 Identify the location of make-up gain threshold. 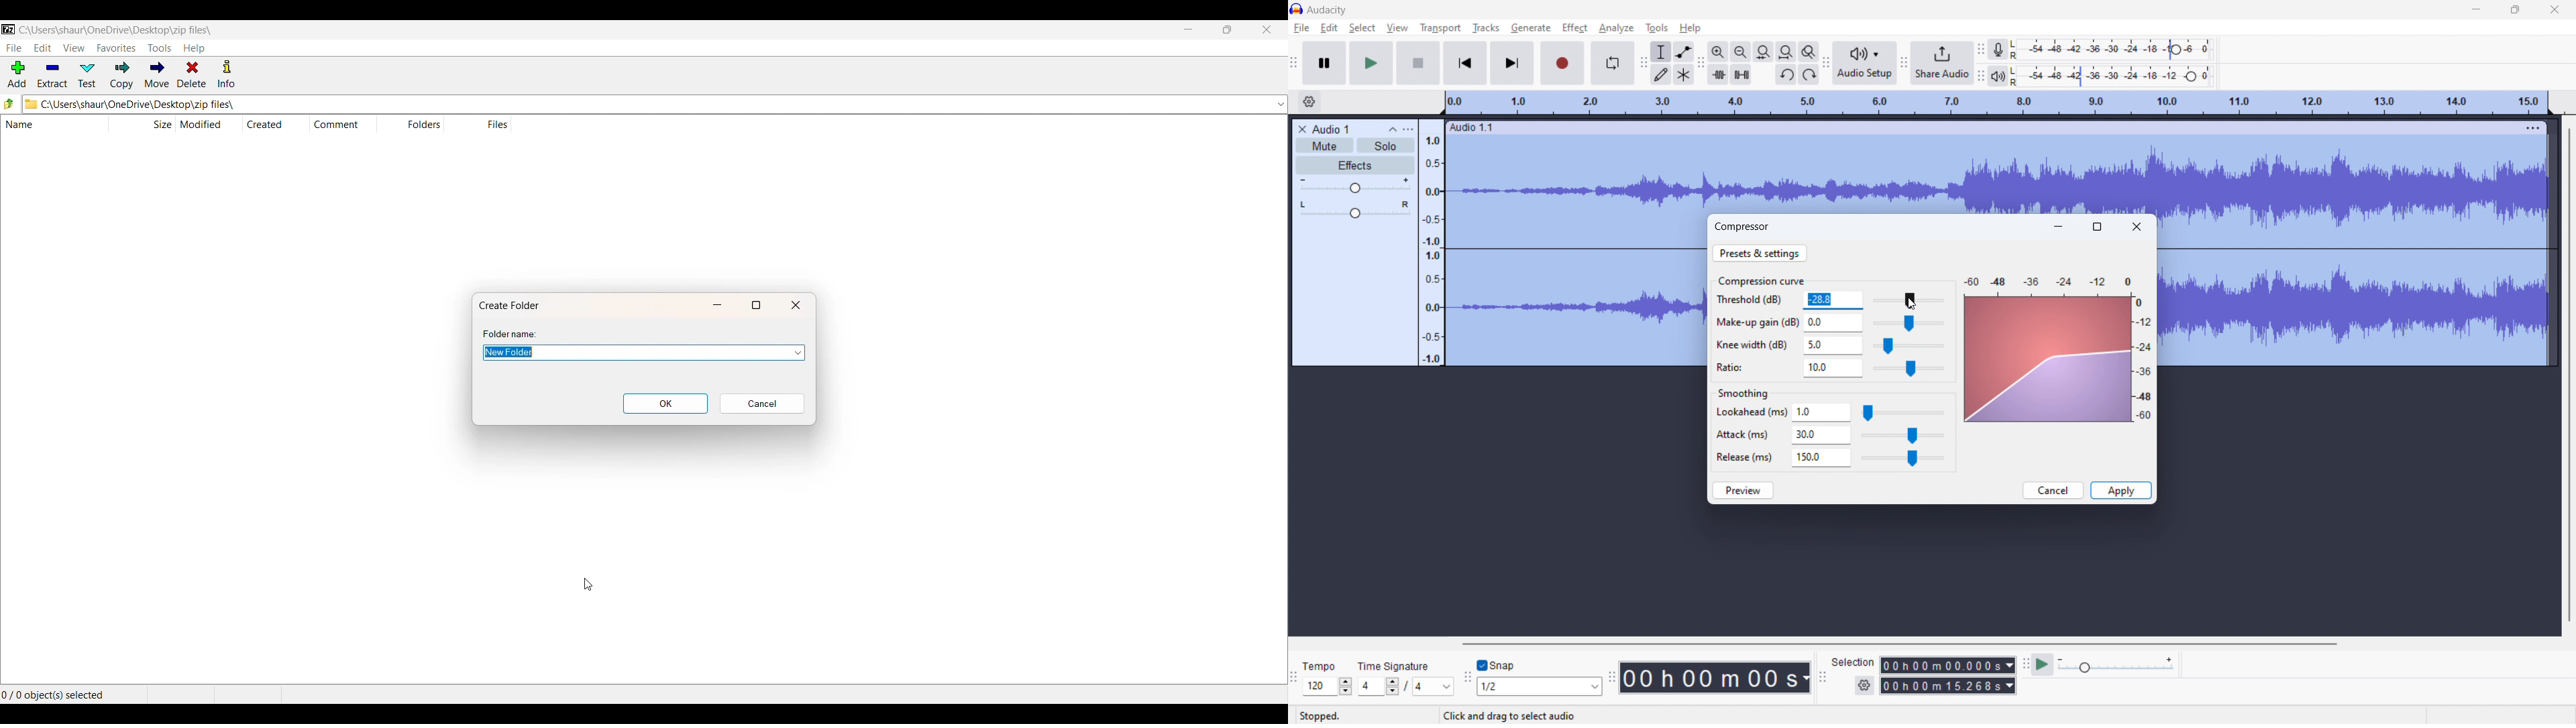
(1908, 324).